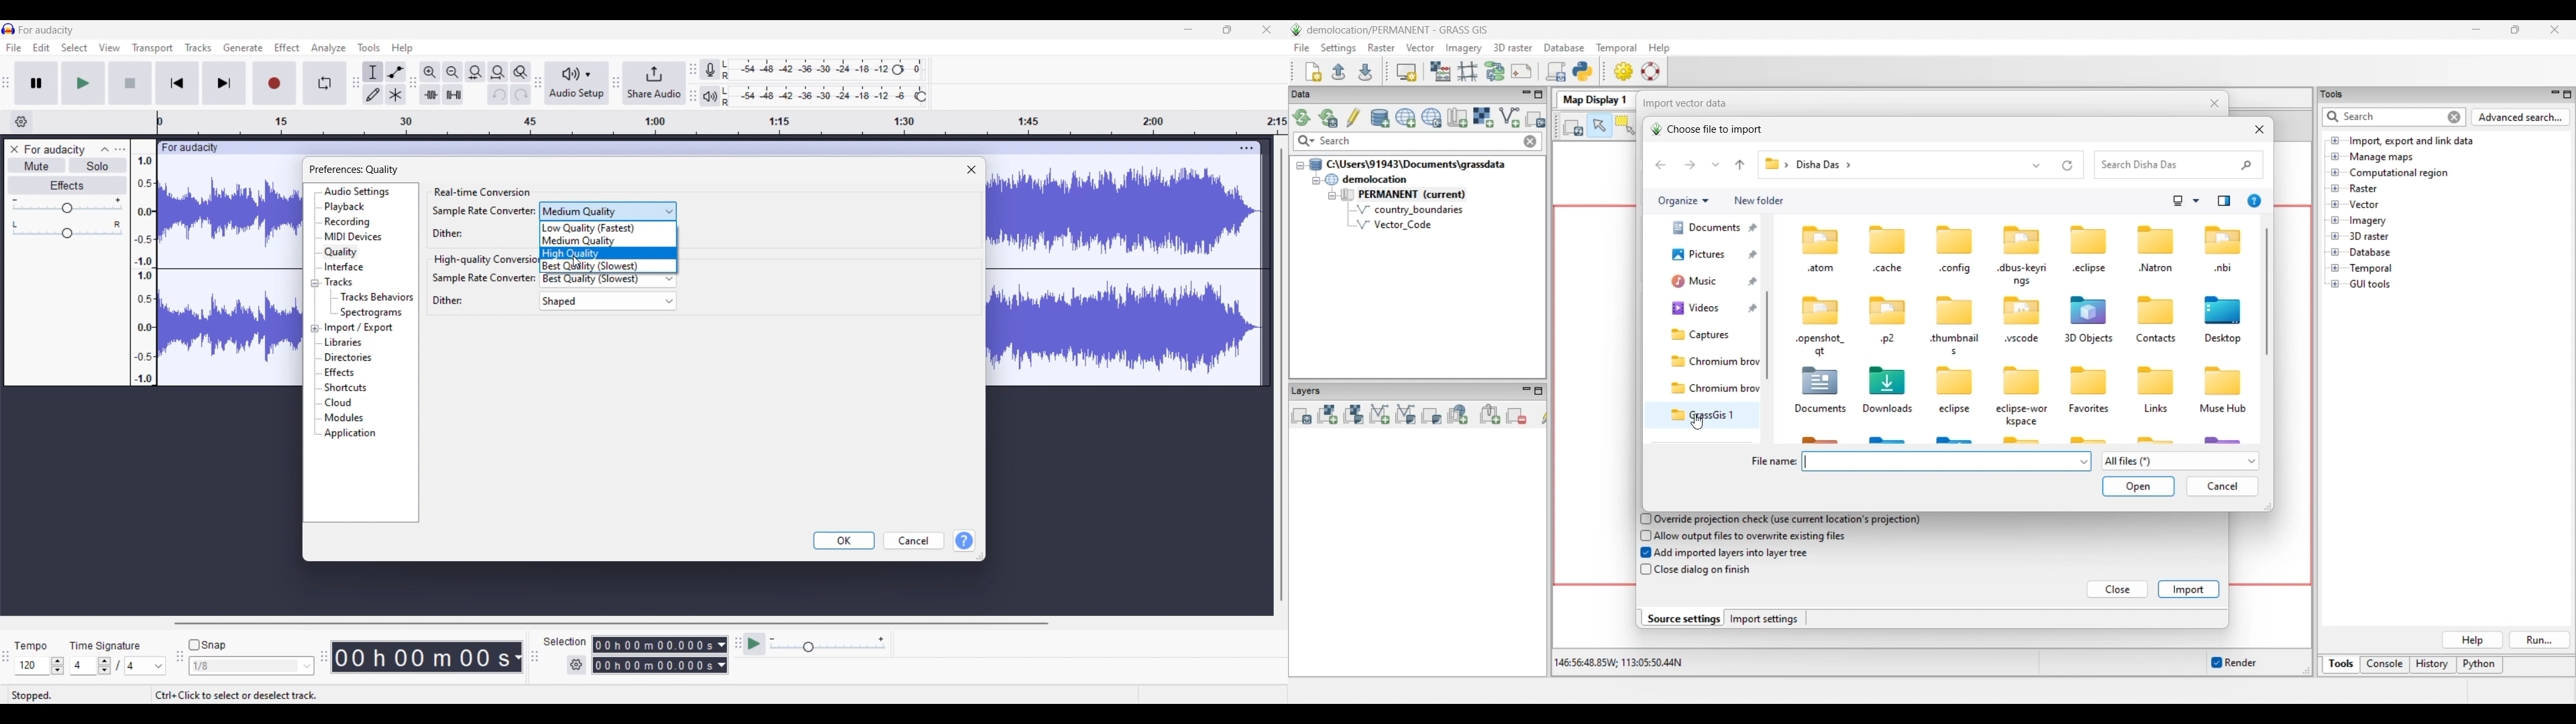 The height and width of the screenshot is (728, 2576). Describe the element at coordinates (578, 83) in the screenshot. I see `Audio setup` at that location.